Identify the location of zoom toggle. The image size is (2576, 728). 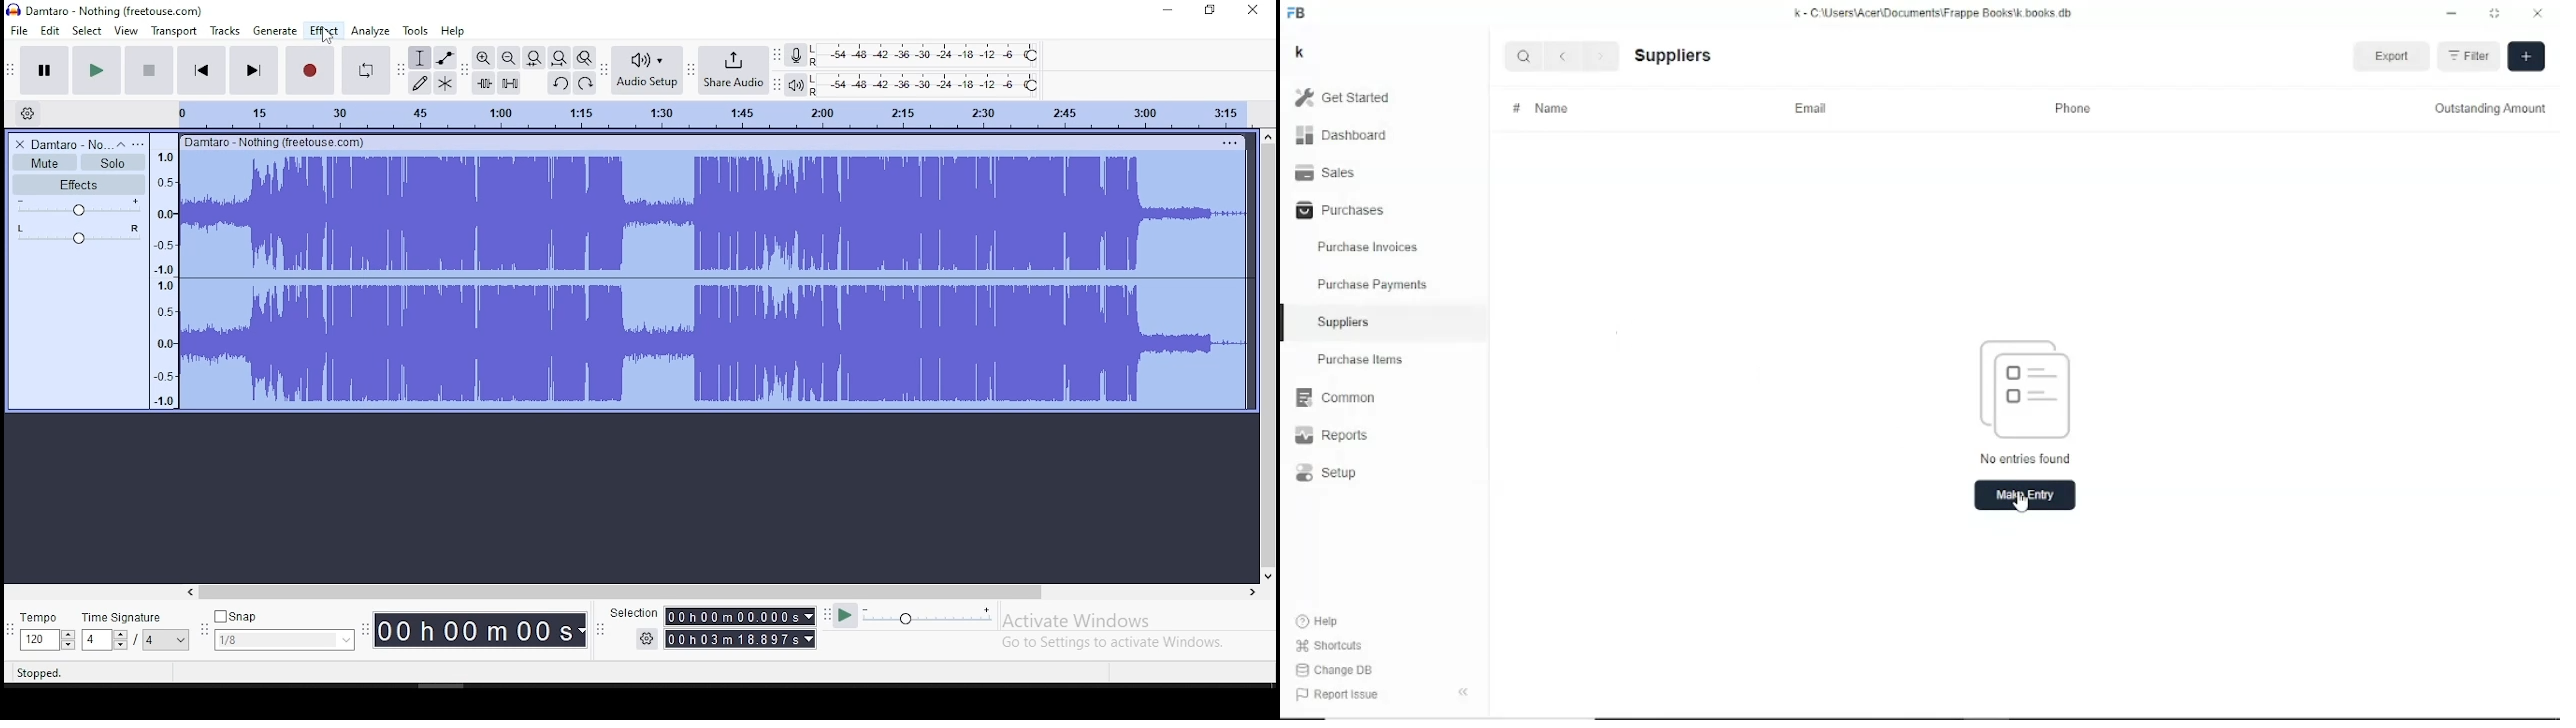
(584, 58).